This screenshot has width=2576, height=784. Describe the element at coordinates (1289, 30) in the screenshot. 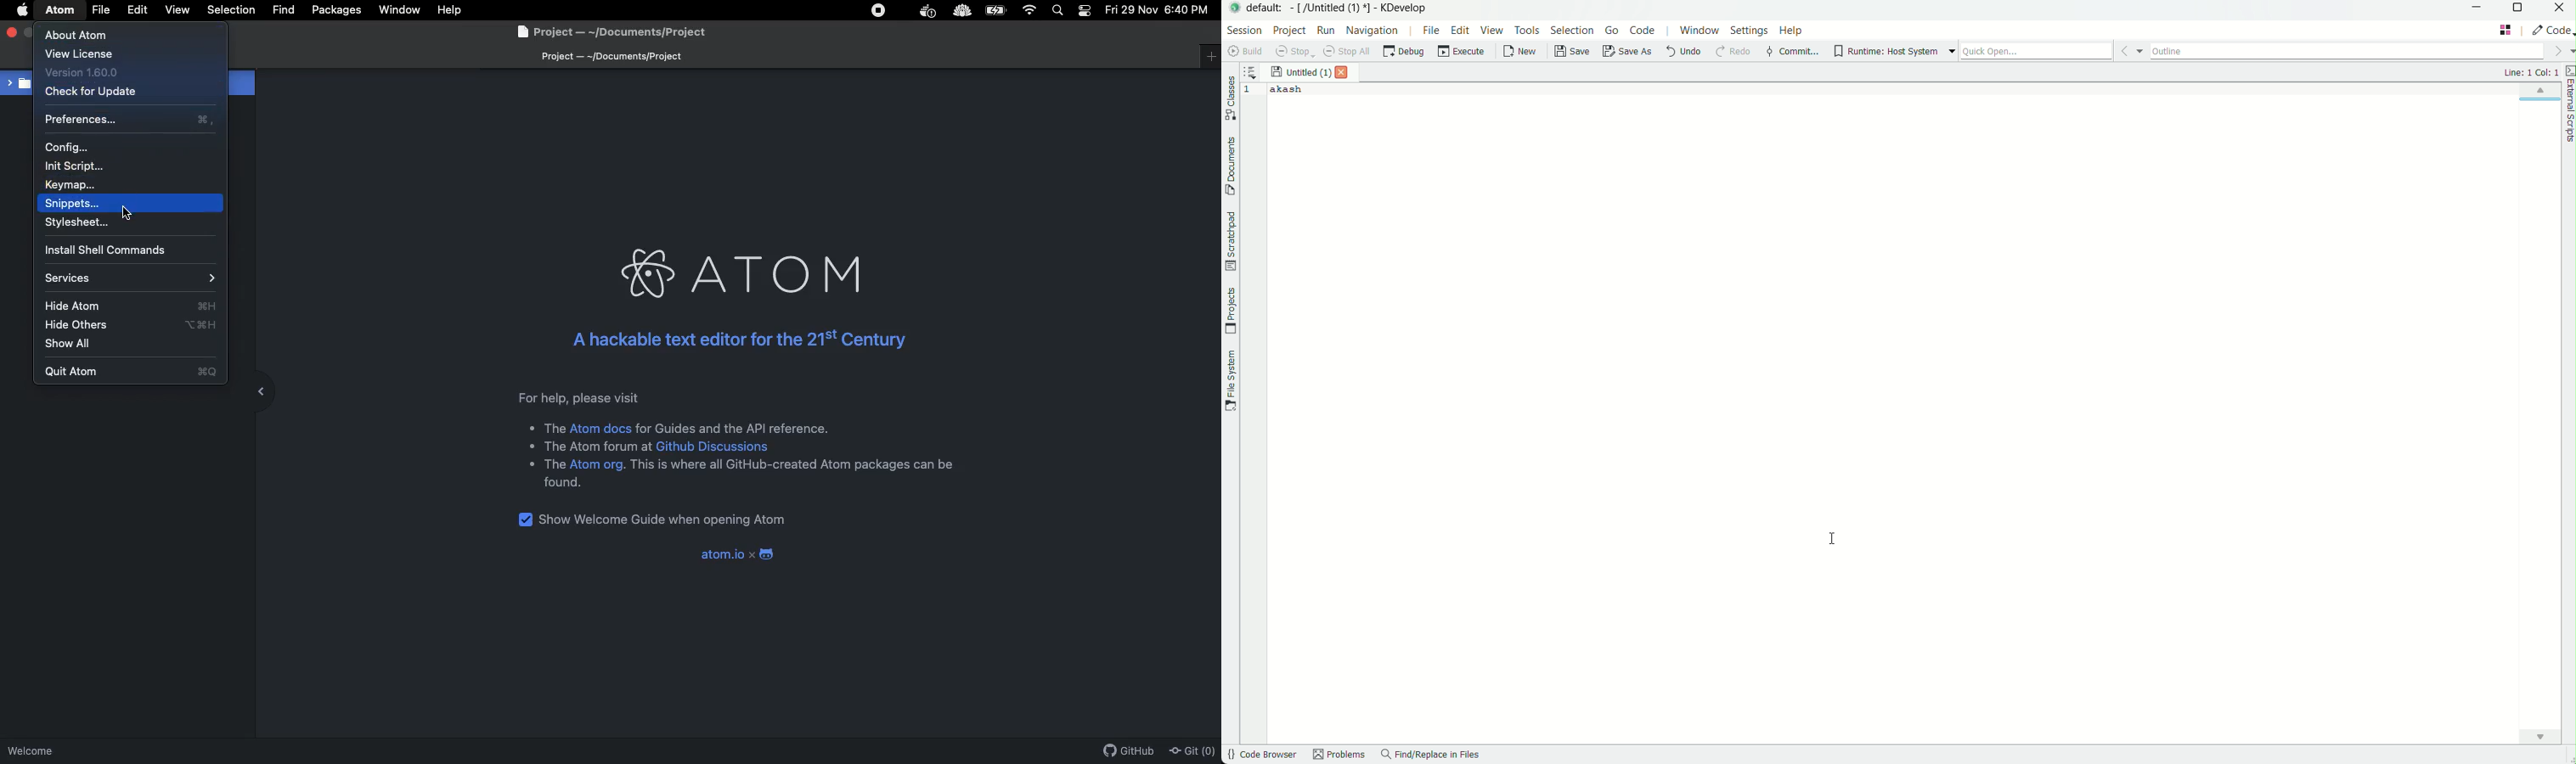

I see `project menu` at that location.